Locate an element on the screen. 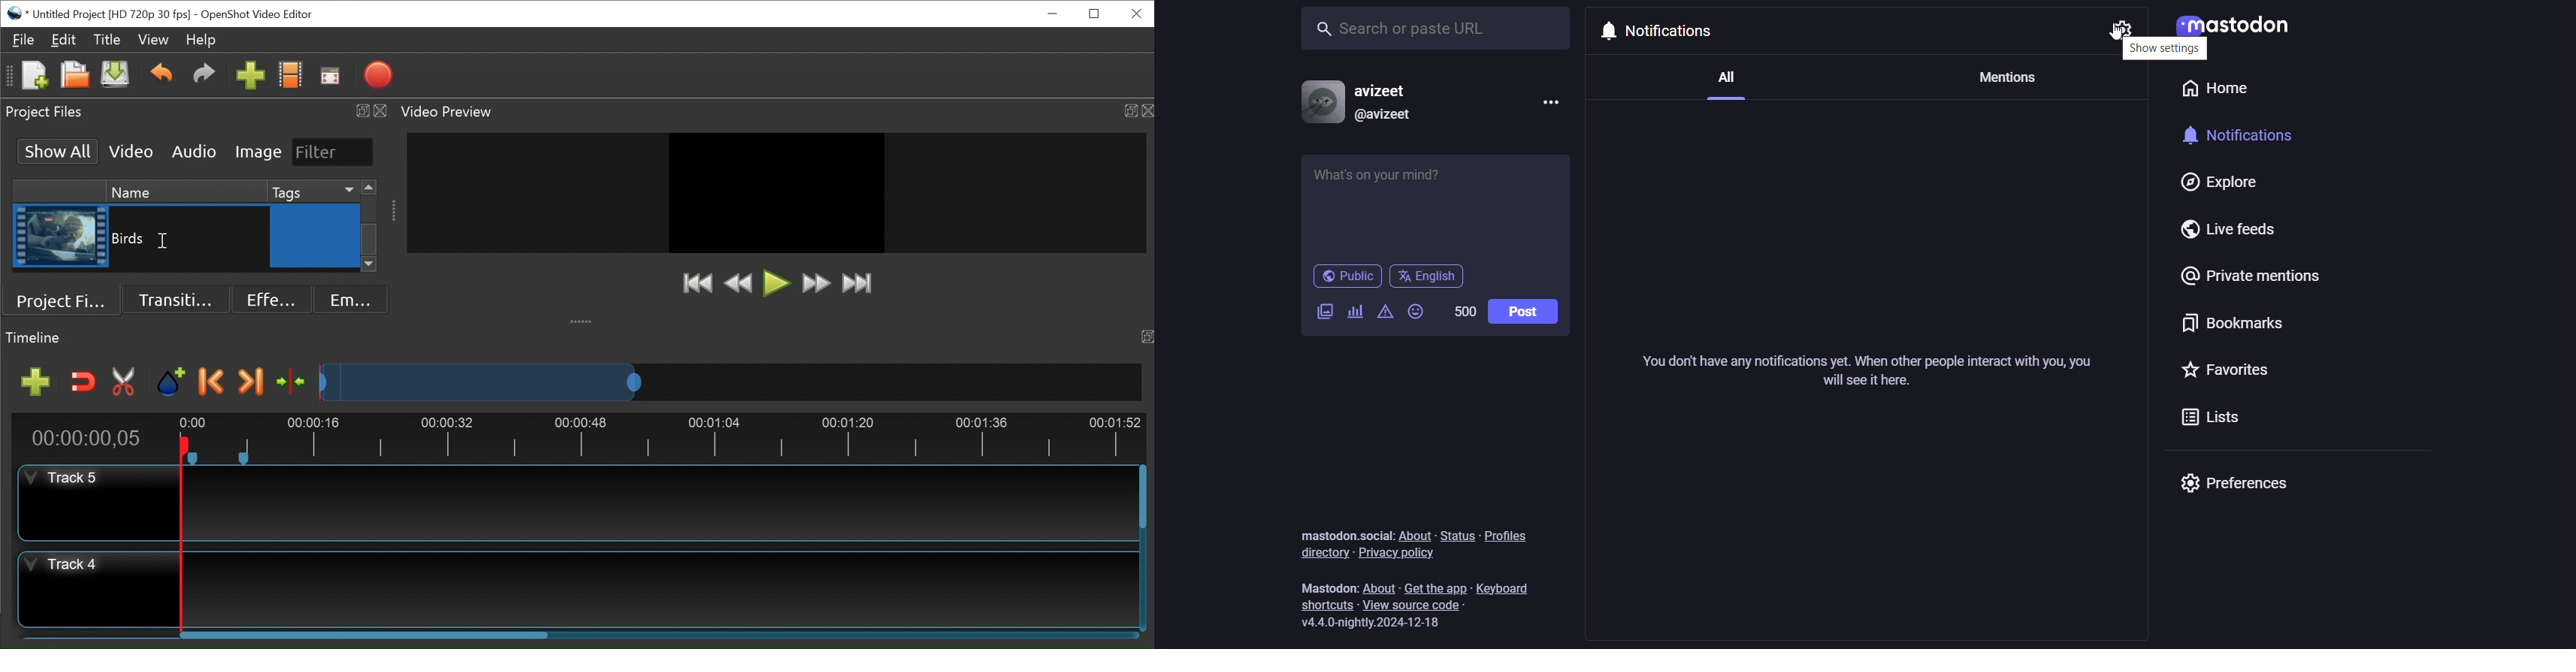 The width and height of the screenshot is (2576, 672). lists is located at coordinates (2206, 421).